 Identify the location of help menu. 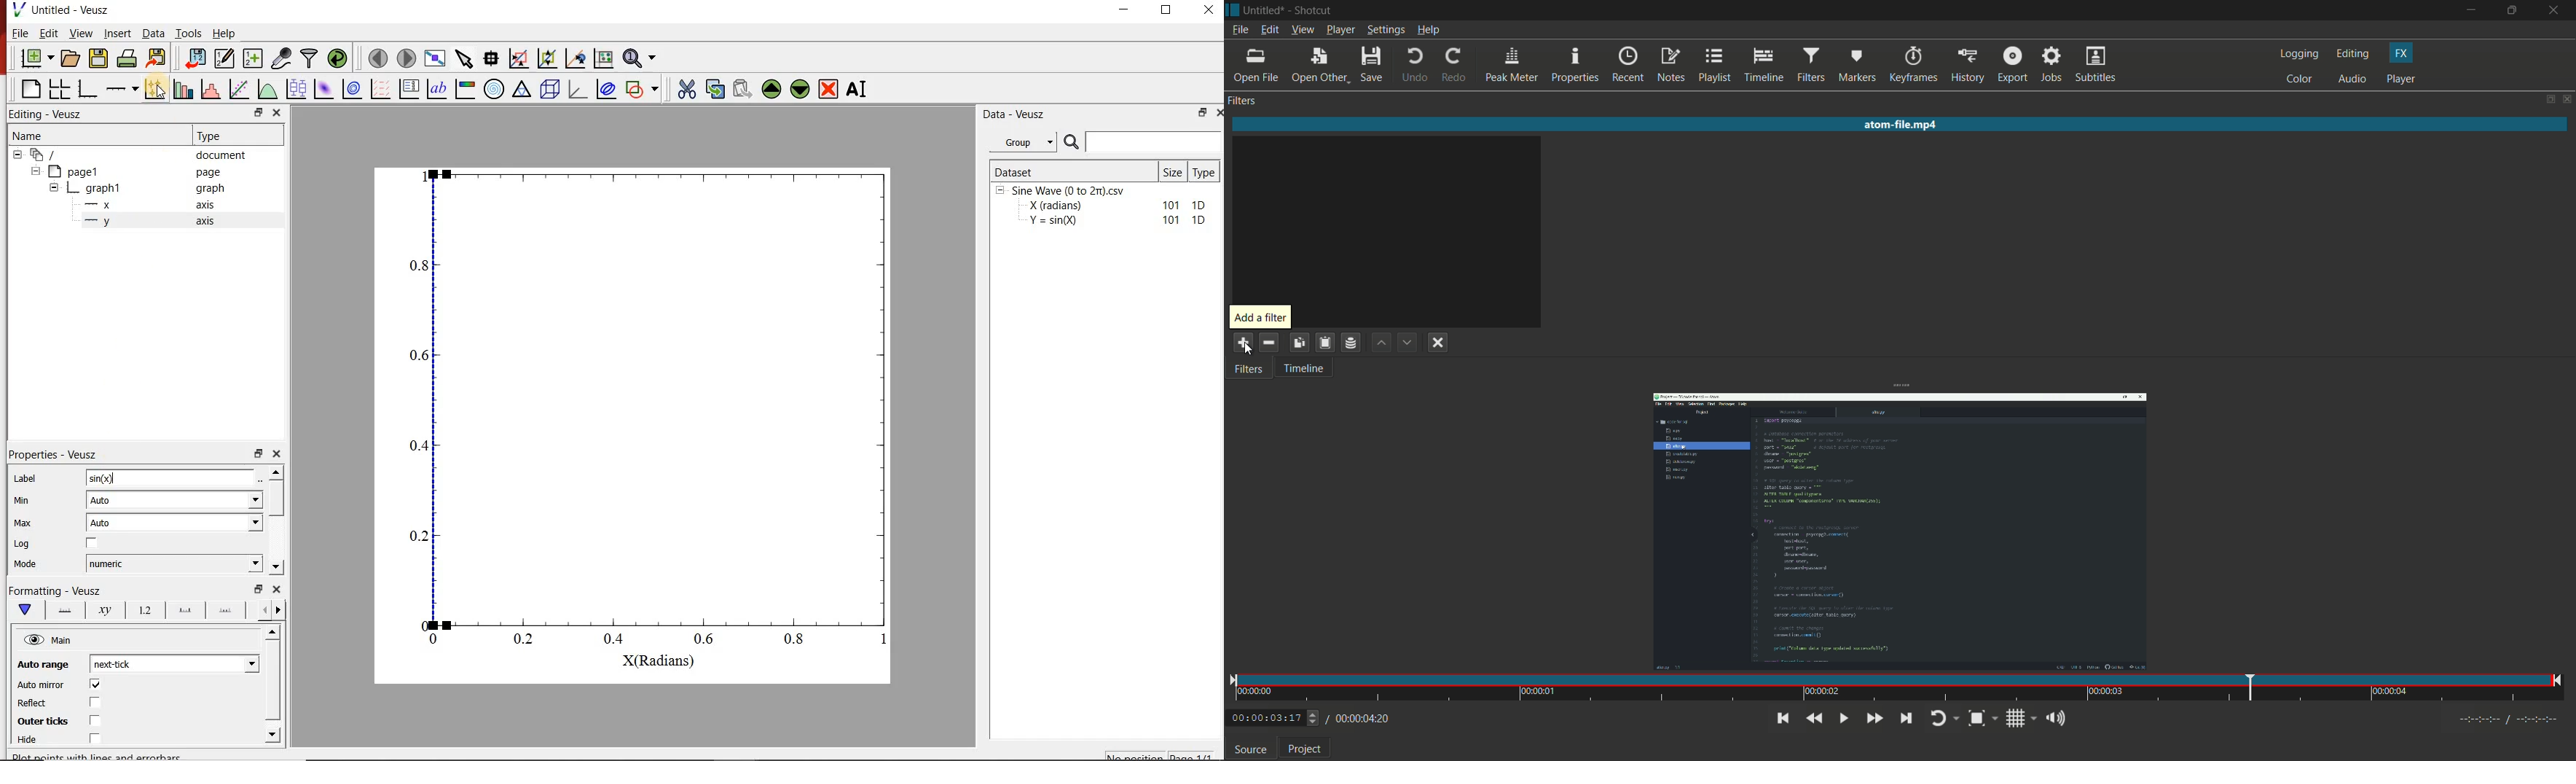
(1428, 30).